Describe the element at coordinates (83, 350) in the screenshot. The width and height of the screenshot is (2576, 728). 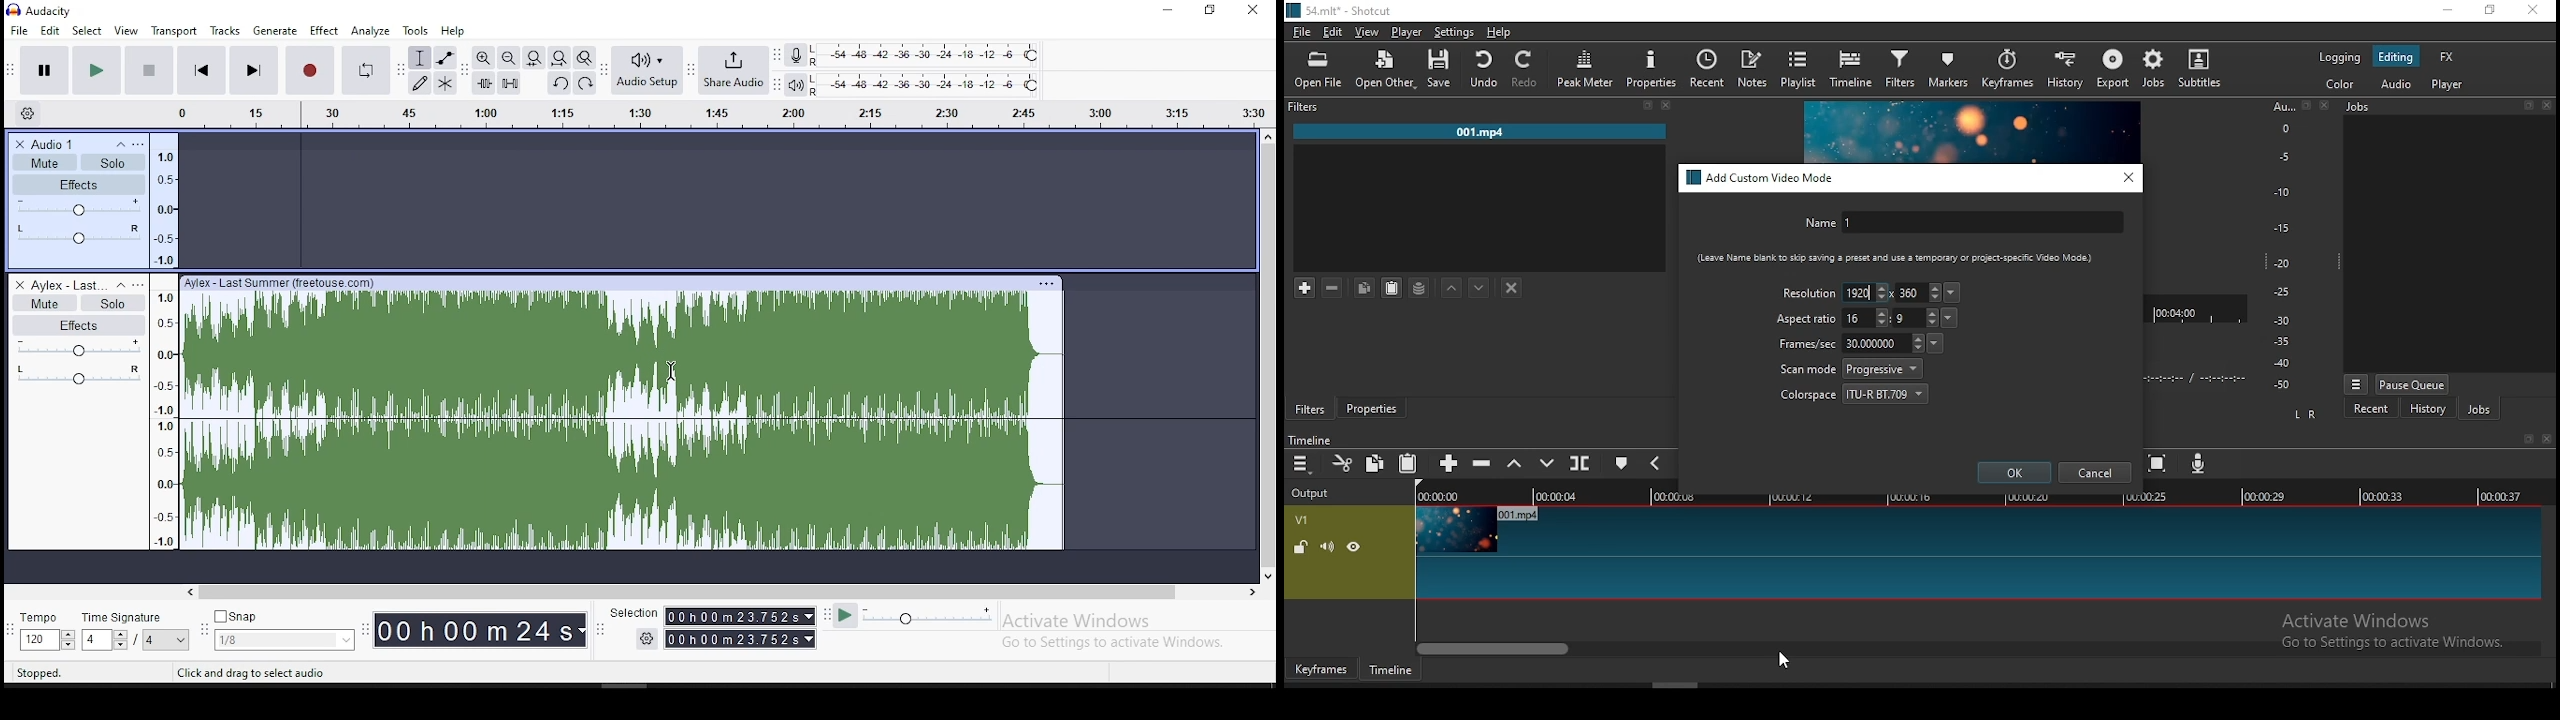
I see `volume` at that location.